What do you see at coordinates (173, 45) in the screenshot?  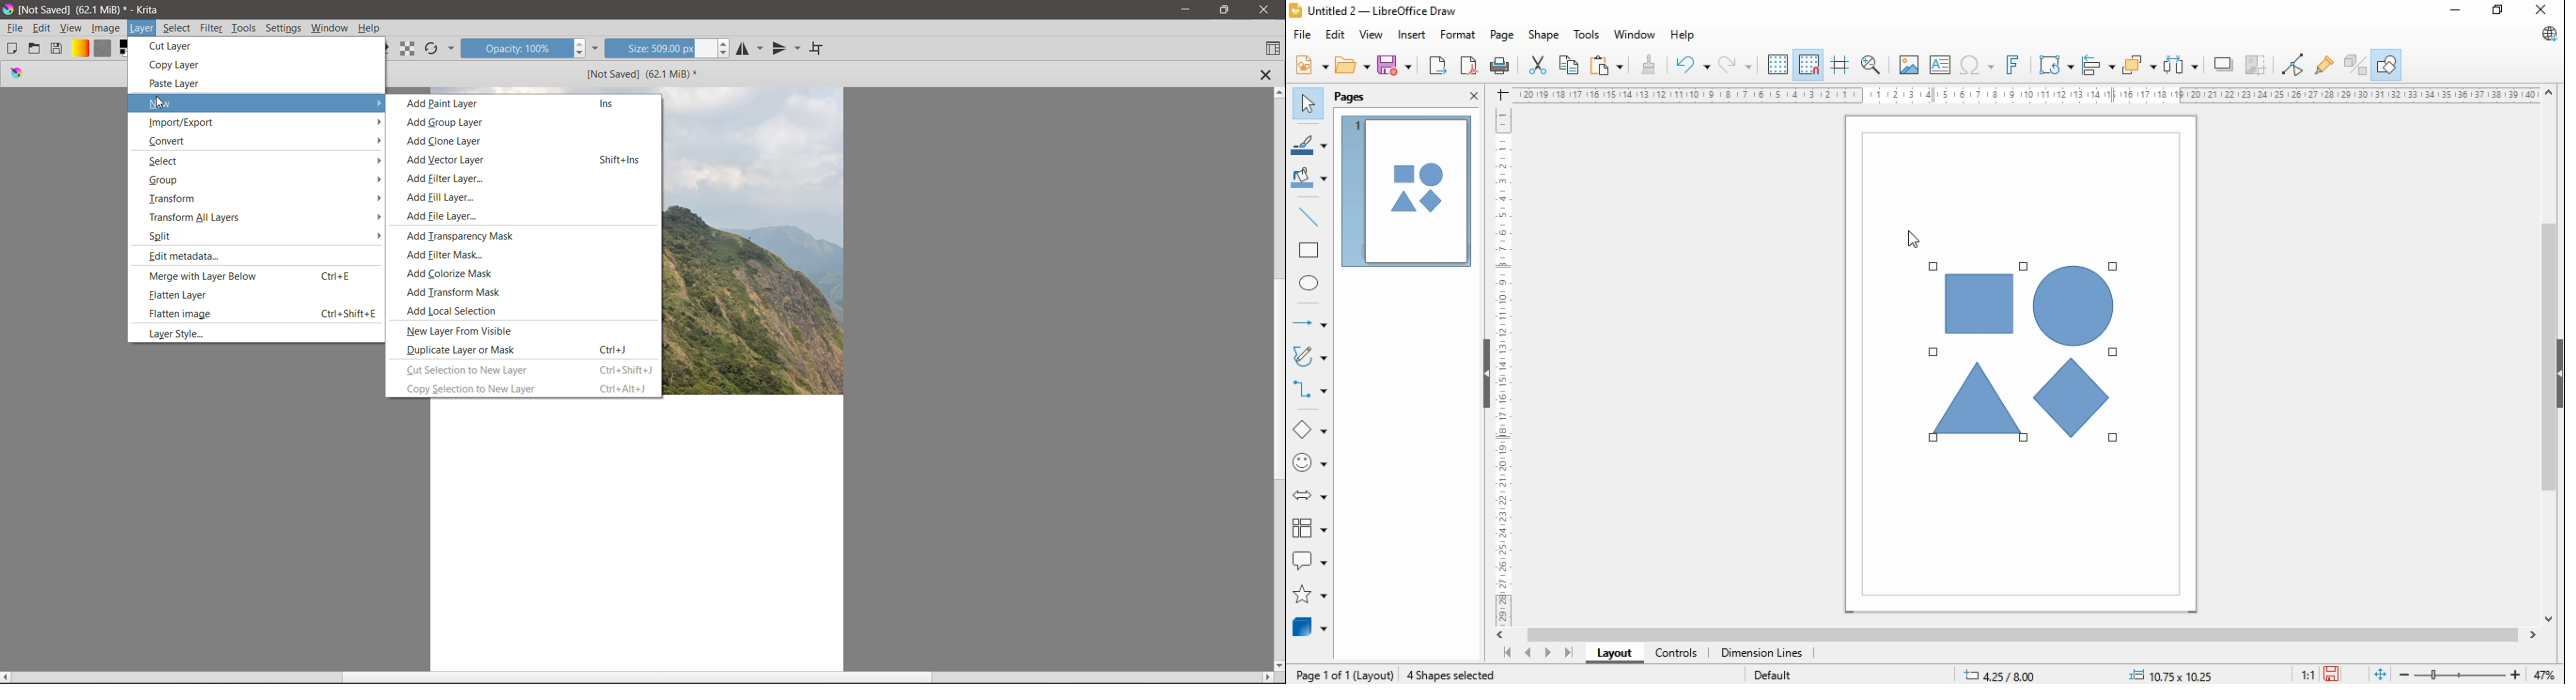 I see `Cut Layer` at bounding box center [173, 45].